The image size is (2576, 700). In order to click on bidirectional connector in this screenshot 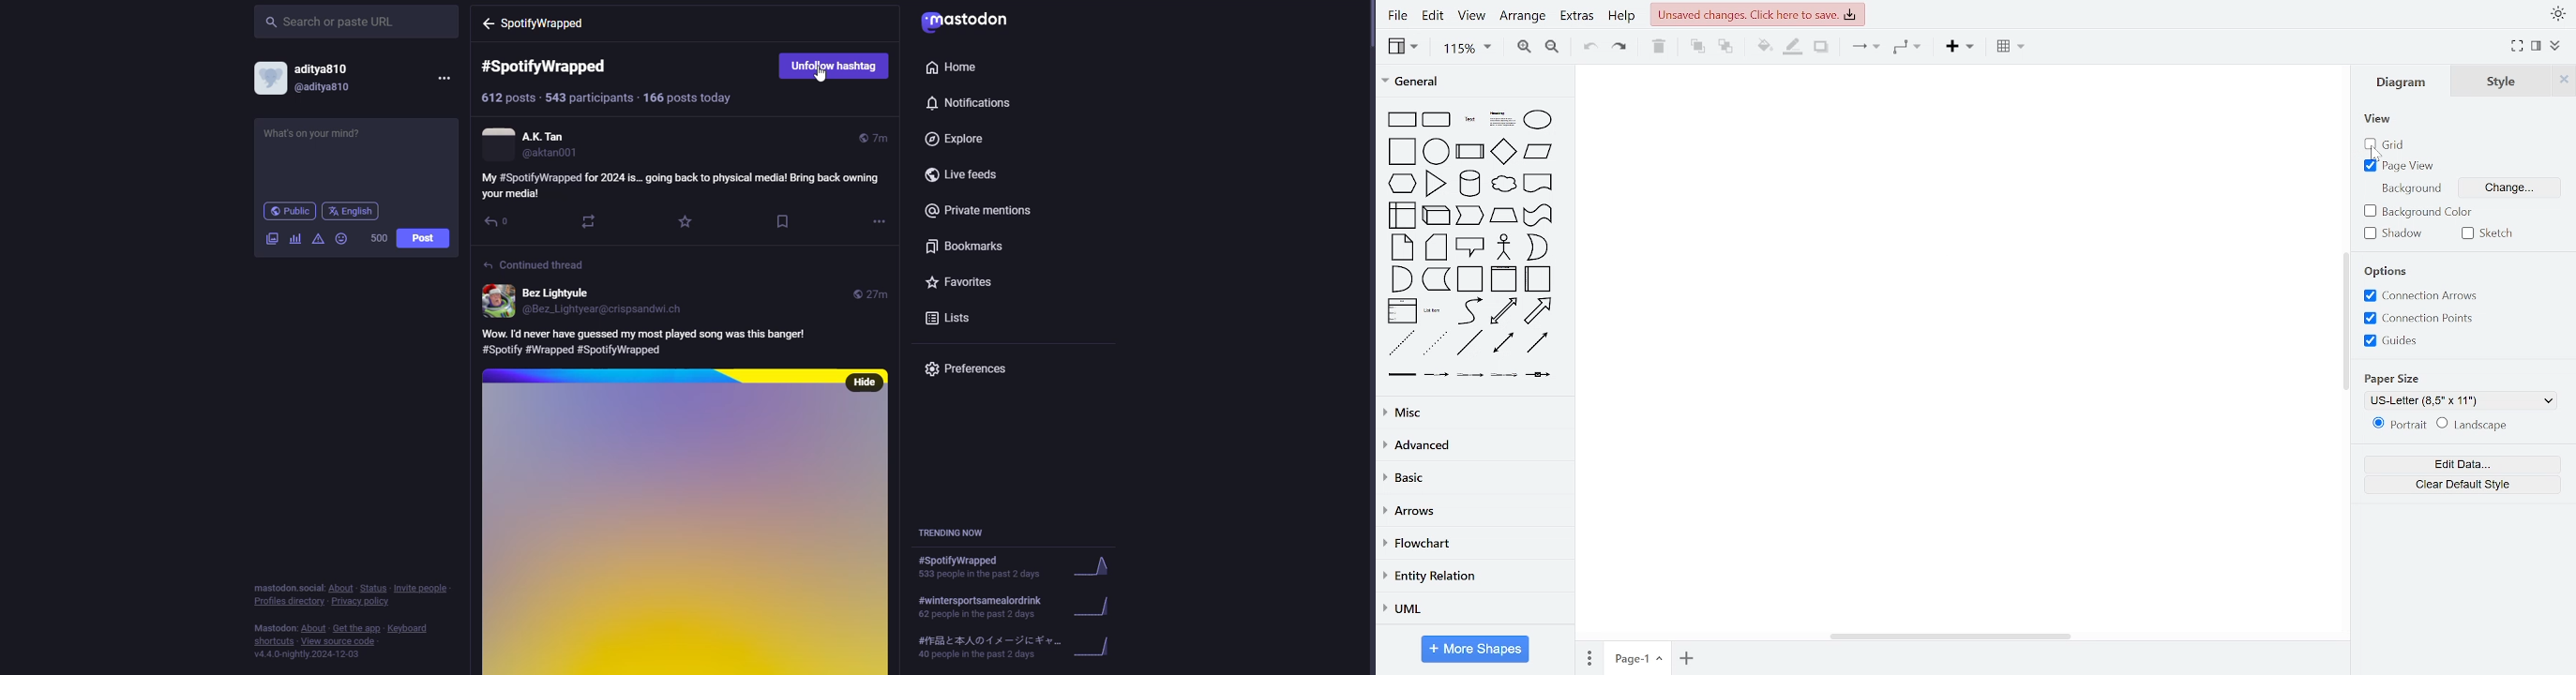, I will do `click(1506, 344)`.